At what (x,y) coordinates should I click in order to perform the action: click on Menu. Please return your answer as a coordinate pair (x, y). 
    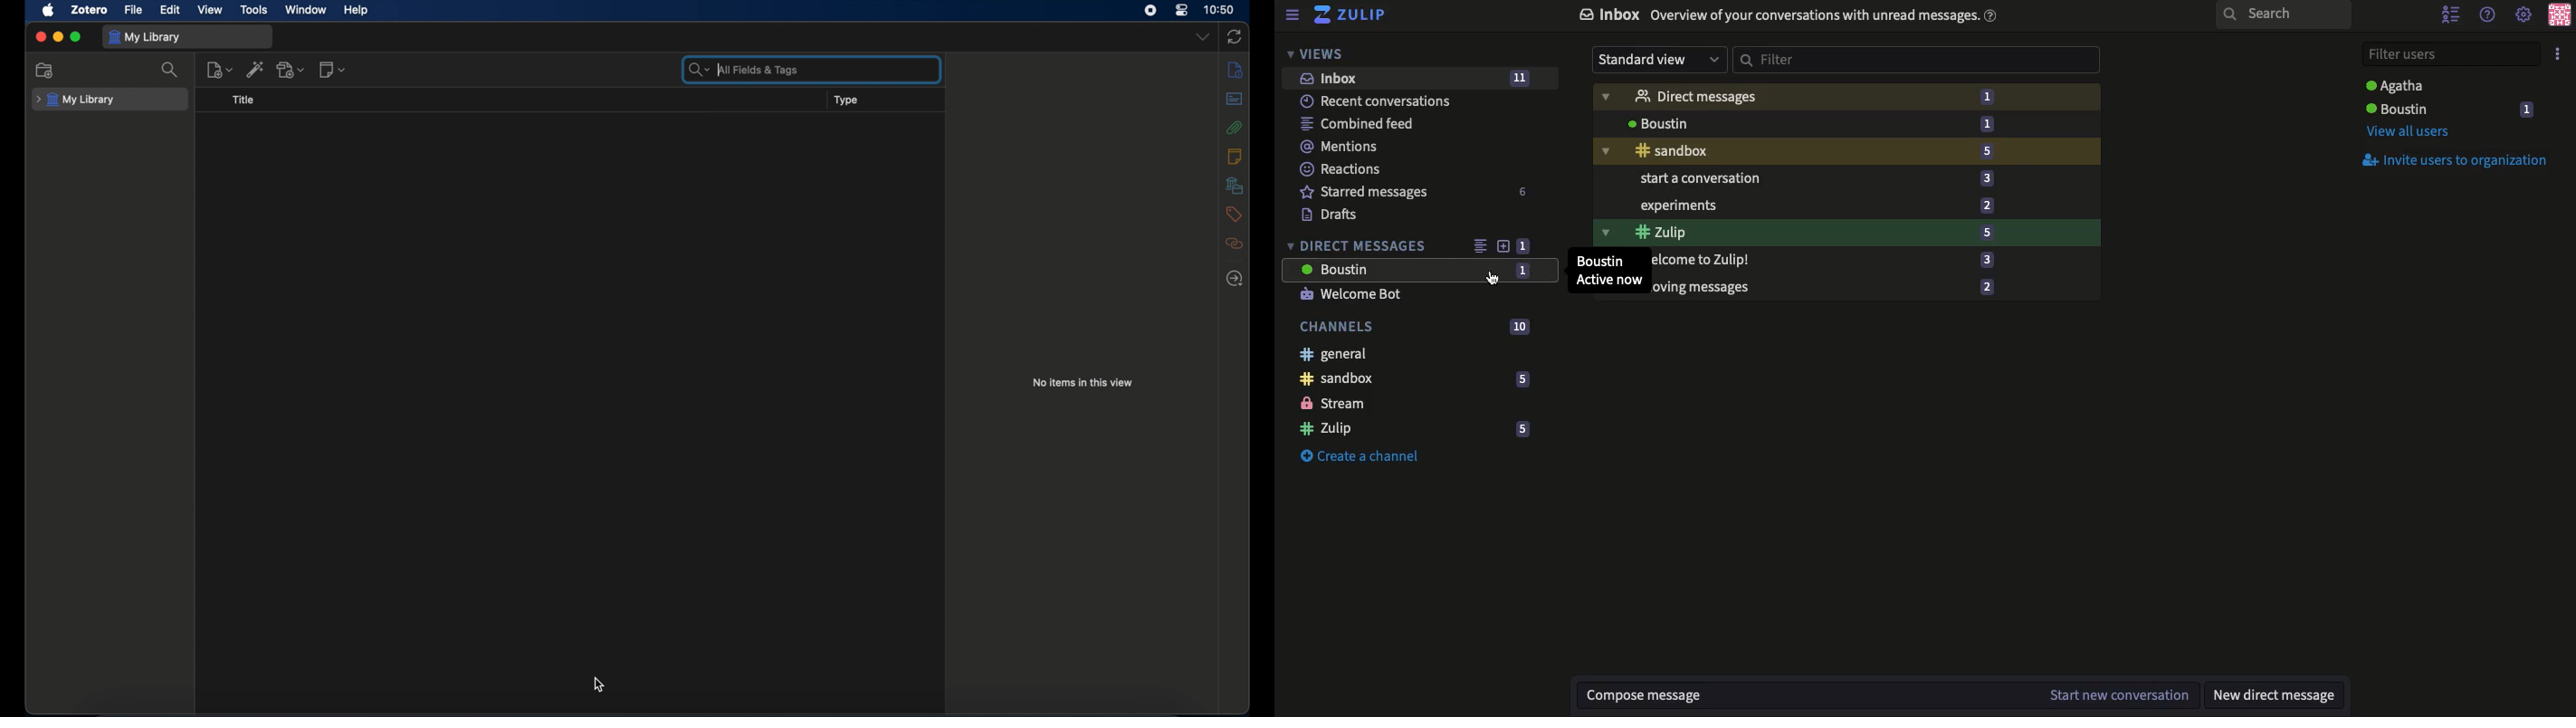
    Looking at the image, I should click on (1293, 13).